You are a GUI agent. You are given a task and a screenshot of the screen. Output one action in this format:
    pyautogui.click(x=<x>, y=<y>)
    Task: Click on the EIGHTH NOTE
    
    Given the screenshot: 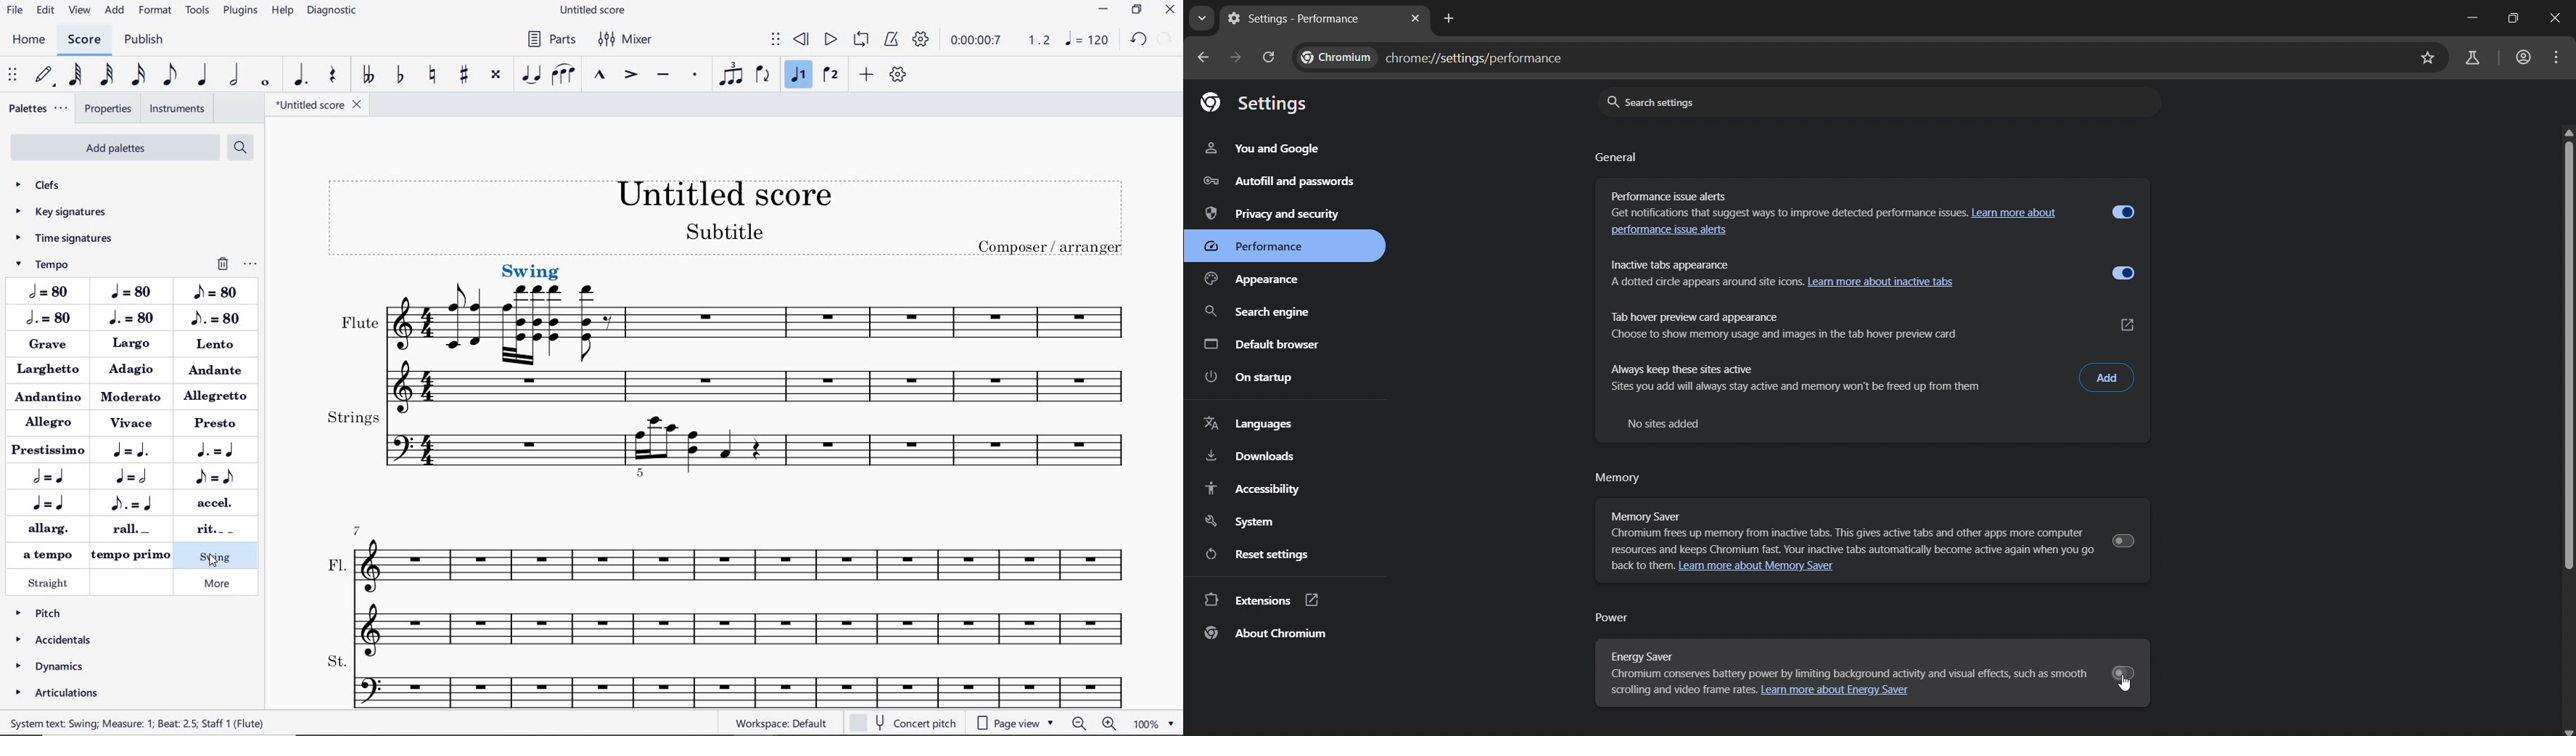 What is the action you would take?
    pyautogui.click(x=214, y=292)
    